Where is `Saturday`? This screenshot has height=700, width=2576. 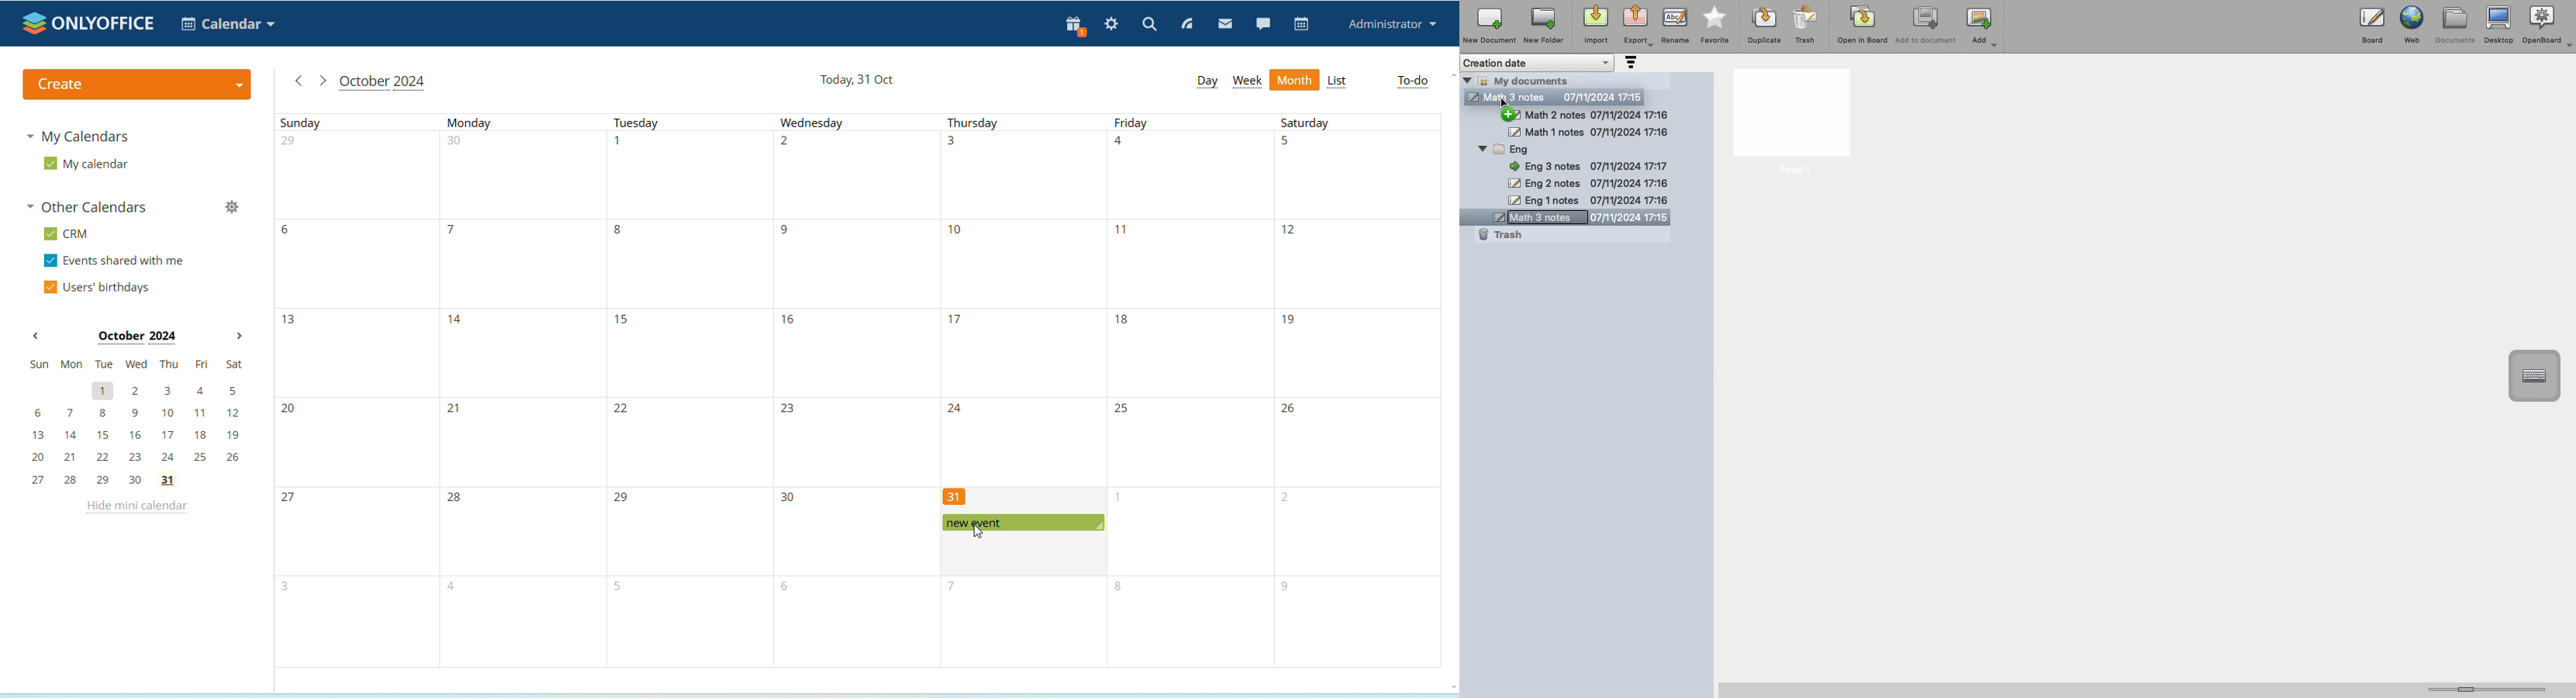
Saturday is located at coordinates (1359, 390).